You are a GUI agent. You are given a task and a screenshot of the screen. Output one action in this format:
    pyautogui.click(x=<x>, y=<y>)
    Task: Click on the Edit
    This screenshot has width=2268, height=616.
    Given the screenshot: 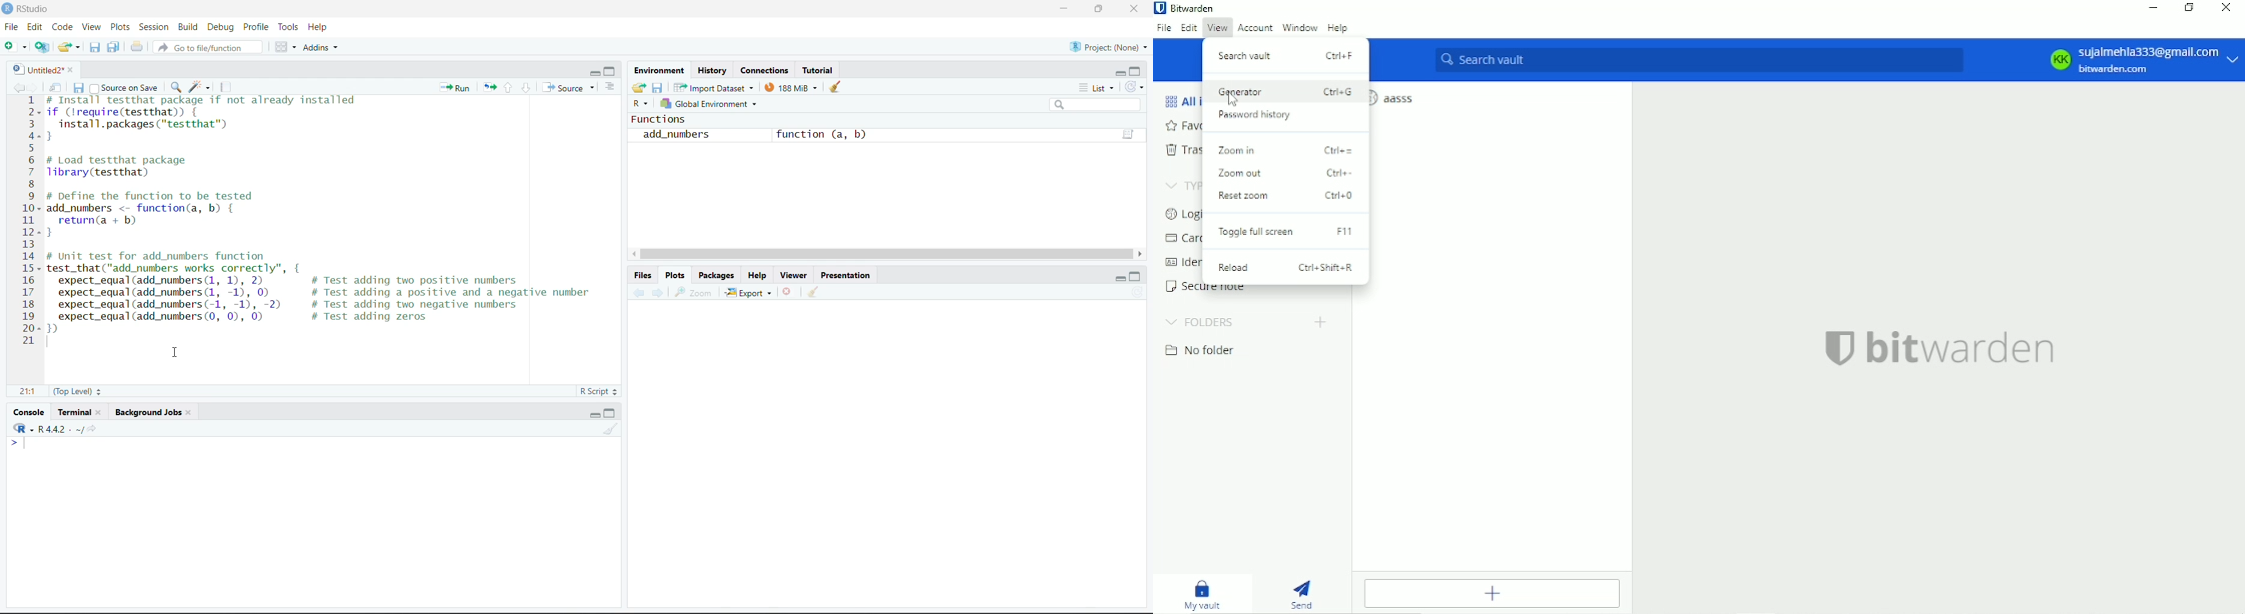 What is the action you would take?
    pyautogui.click(x=36, y=25)
    